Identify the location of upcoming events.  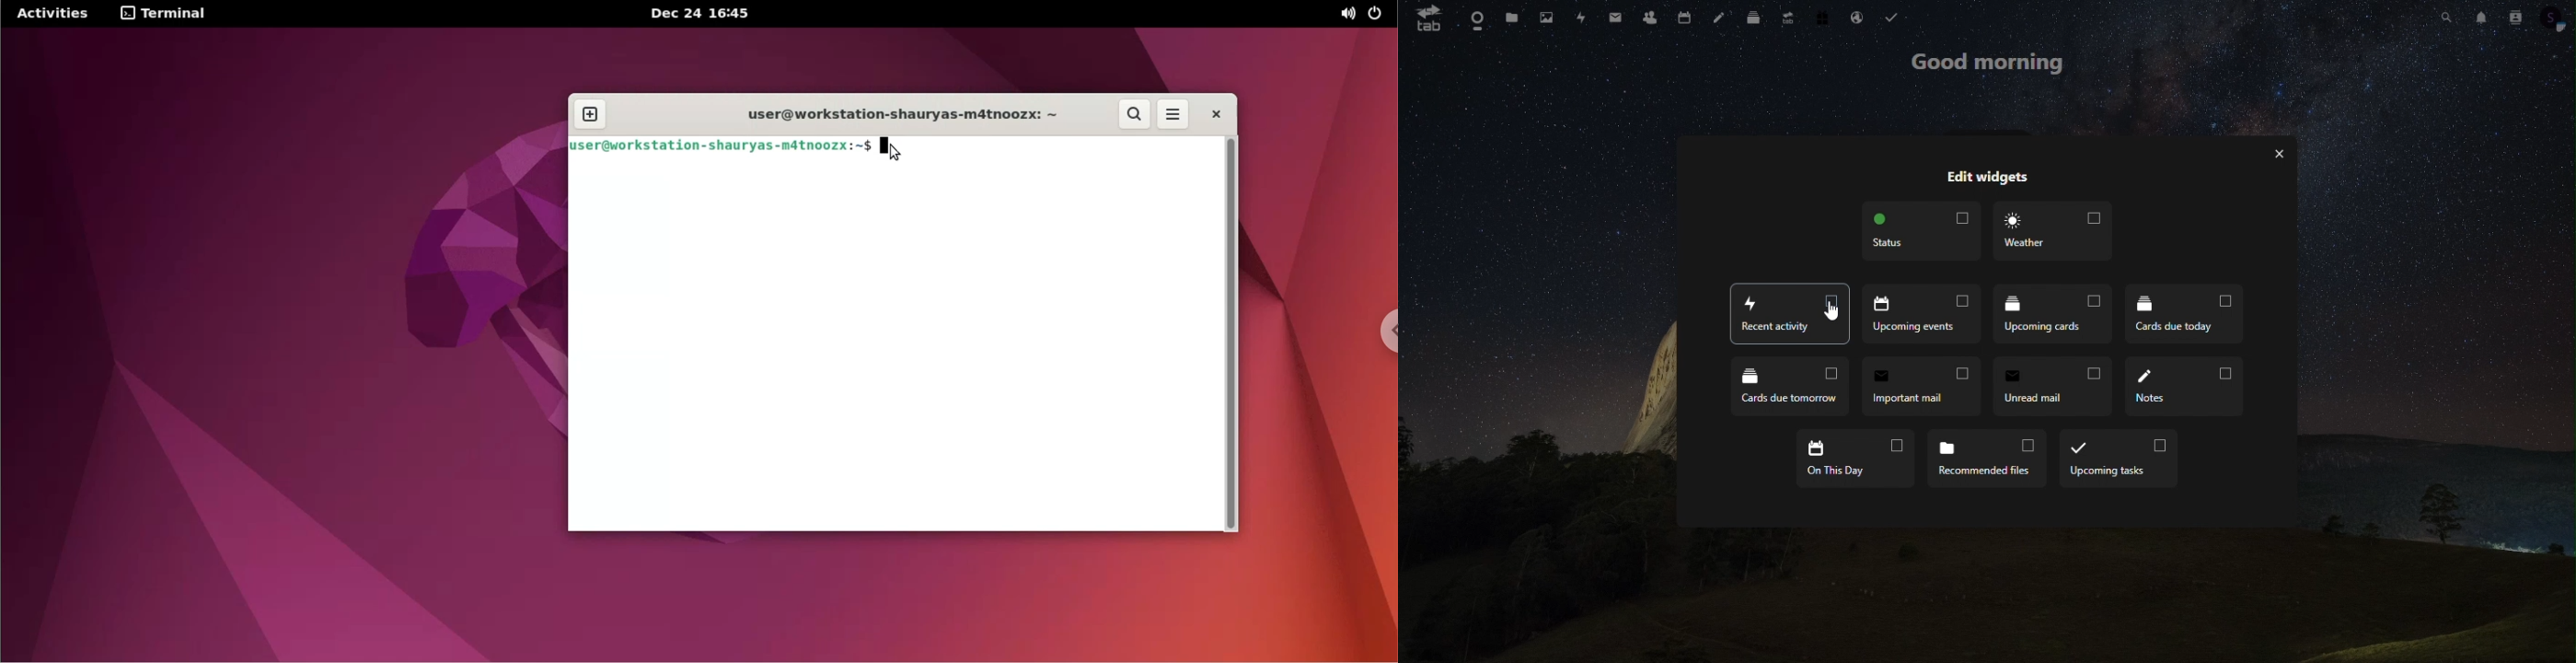
(1924, 315).